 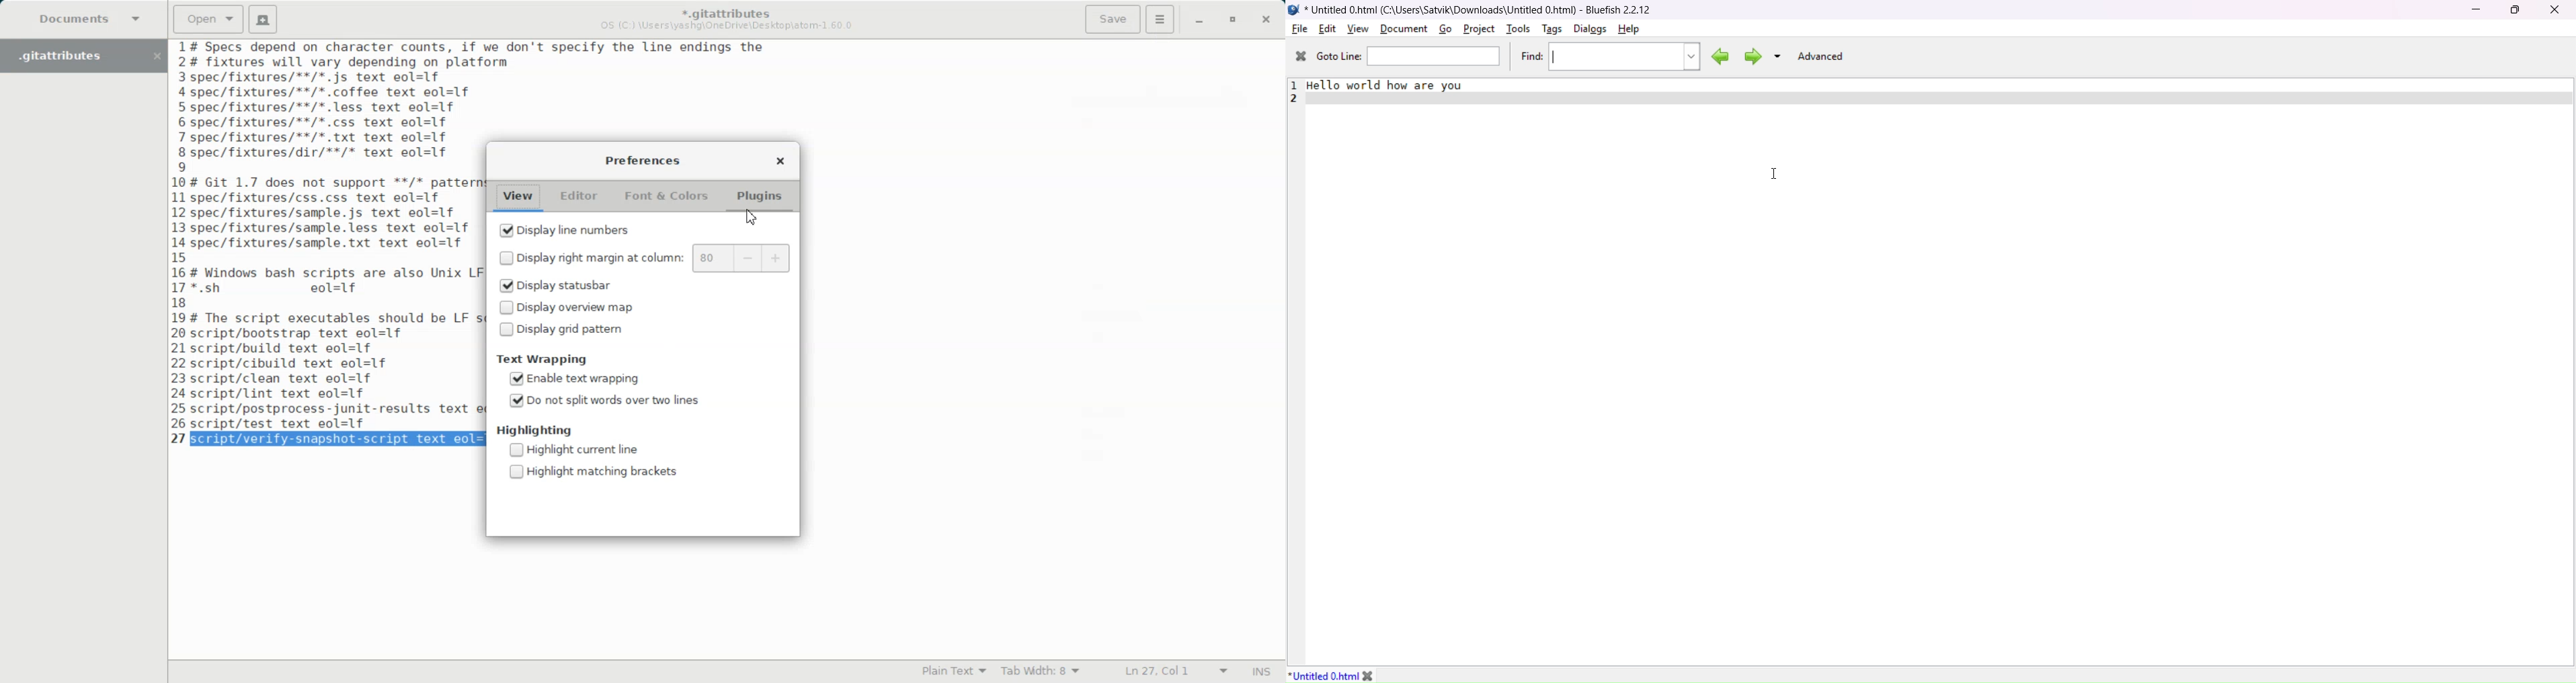 What do you see at coordinates (1531, 58) in the screenshot?
I see `find:` at bounding box center [1531, 58].